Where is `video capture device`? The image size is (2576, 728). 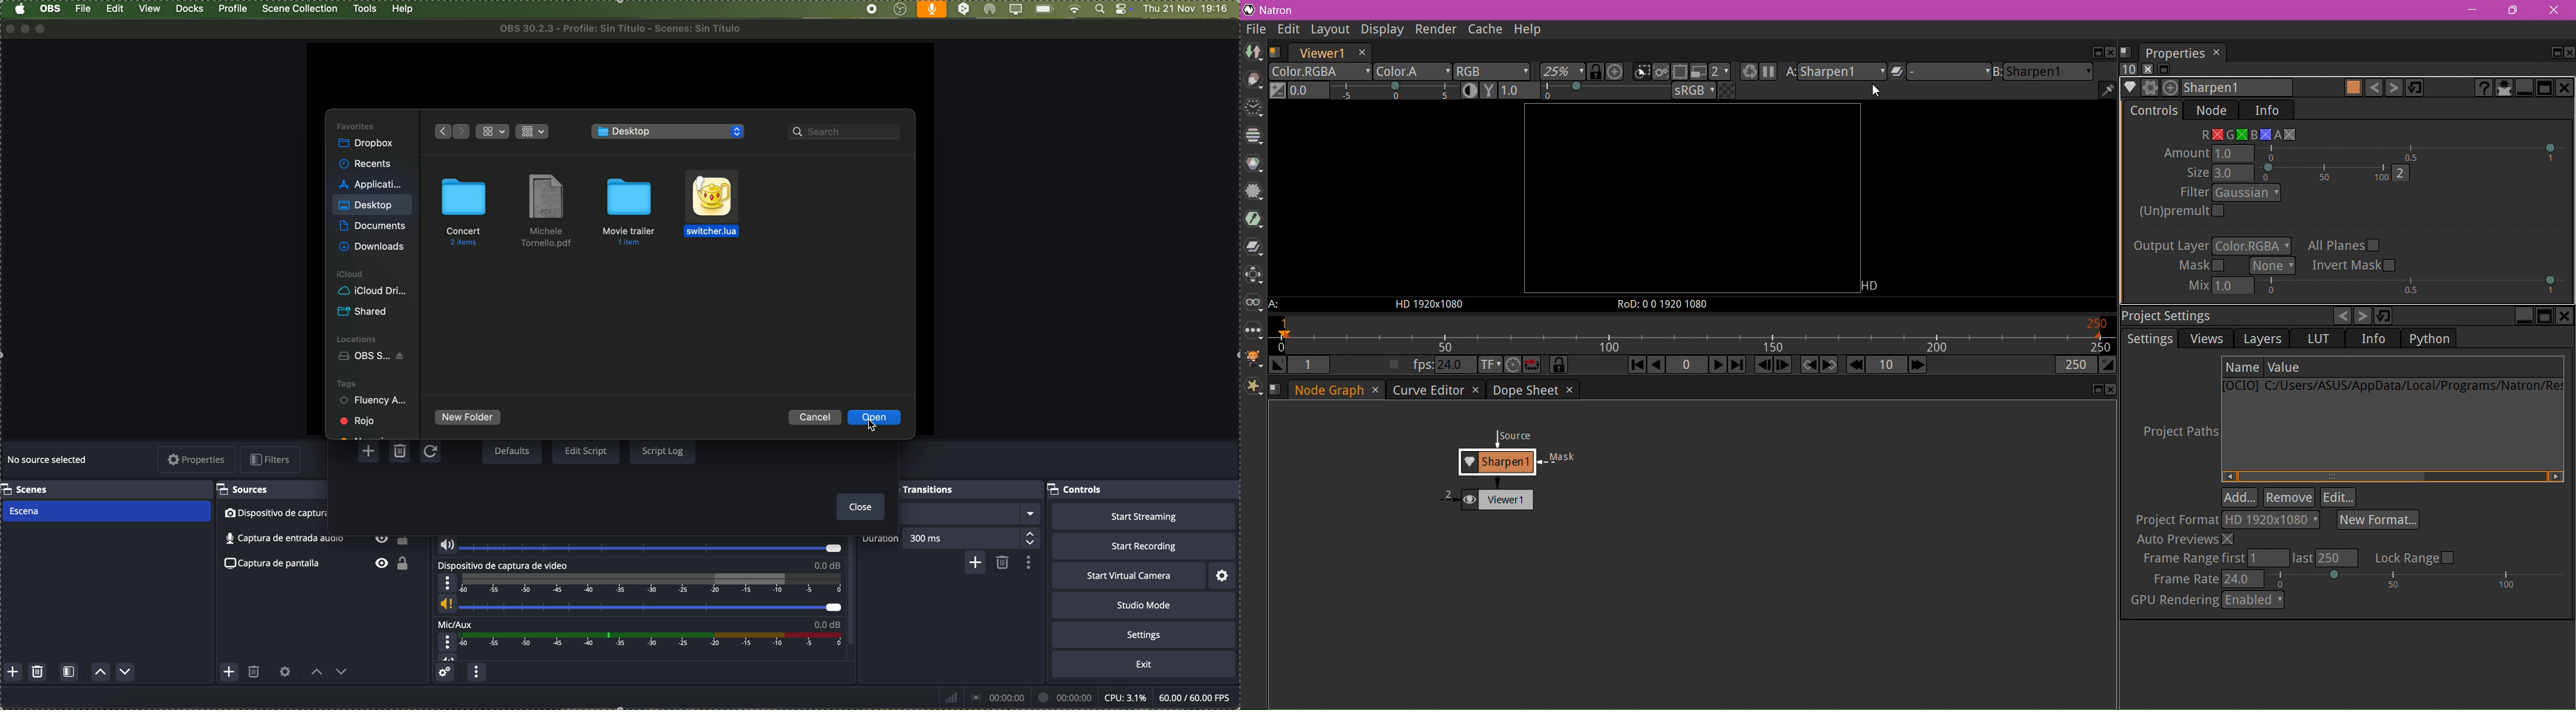
video capture device is located at coordinates (639, 589).